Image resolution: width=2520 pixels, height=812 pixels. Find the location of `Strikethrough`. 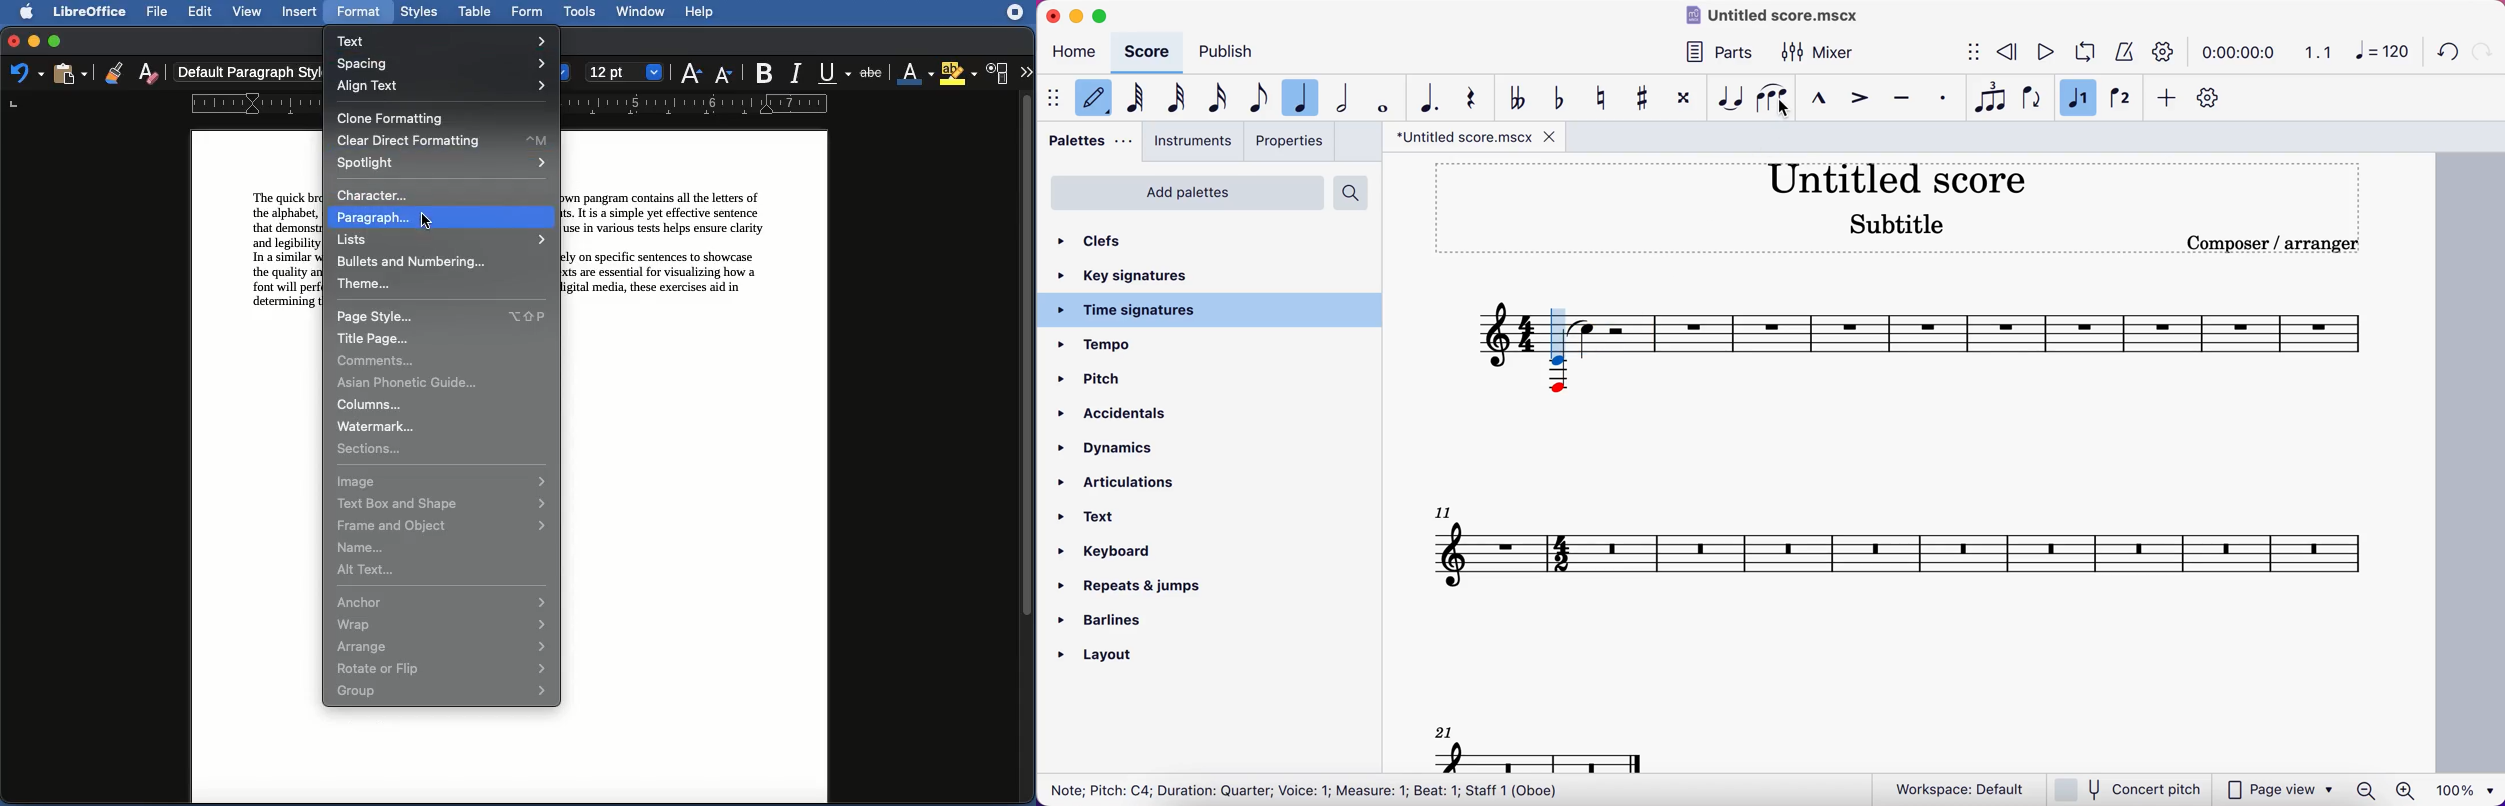

Strikethrough is located at coordinates (875, 73).